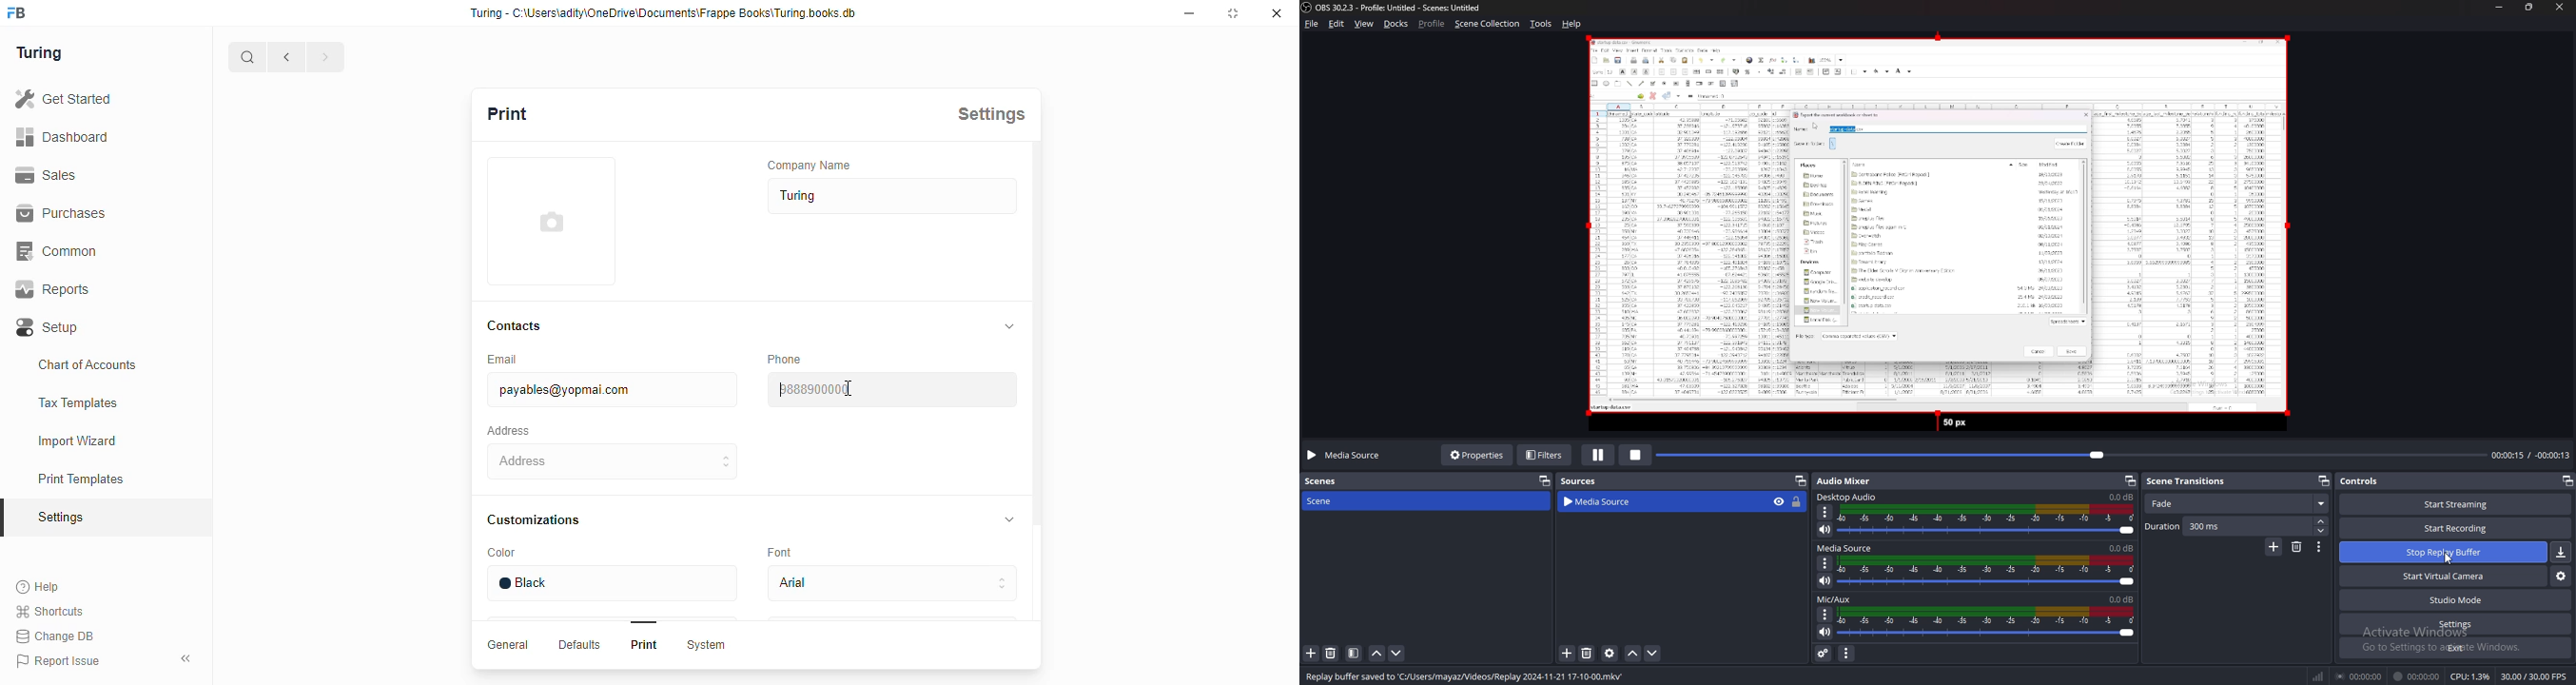 This screenshot has width=2576, height=700. I want to click on filter, so click(1354, 653).